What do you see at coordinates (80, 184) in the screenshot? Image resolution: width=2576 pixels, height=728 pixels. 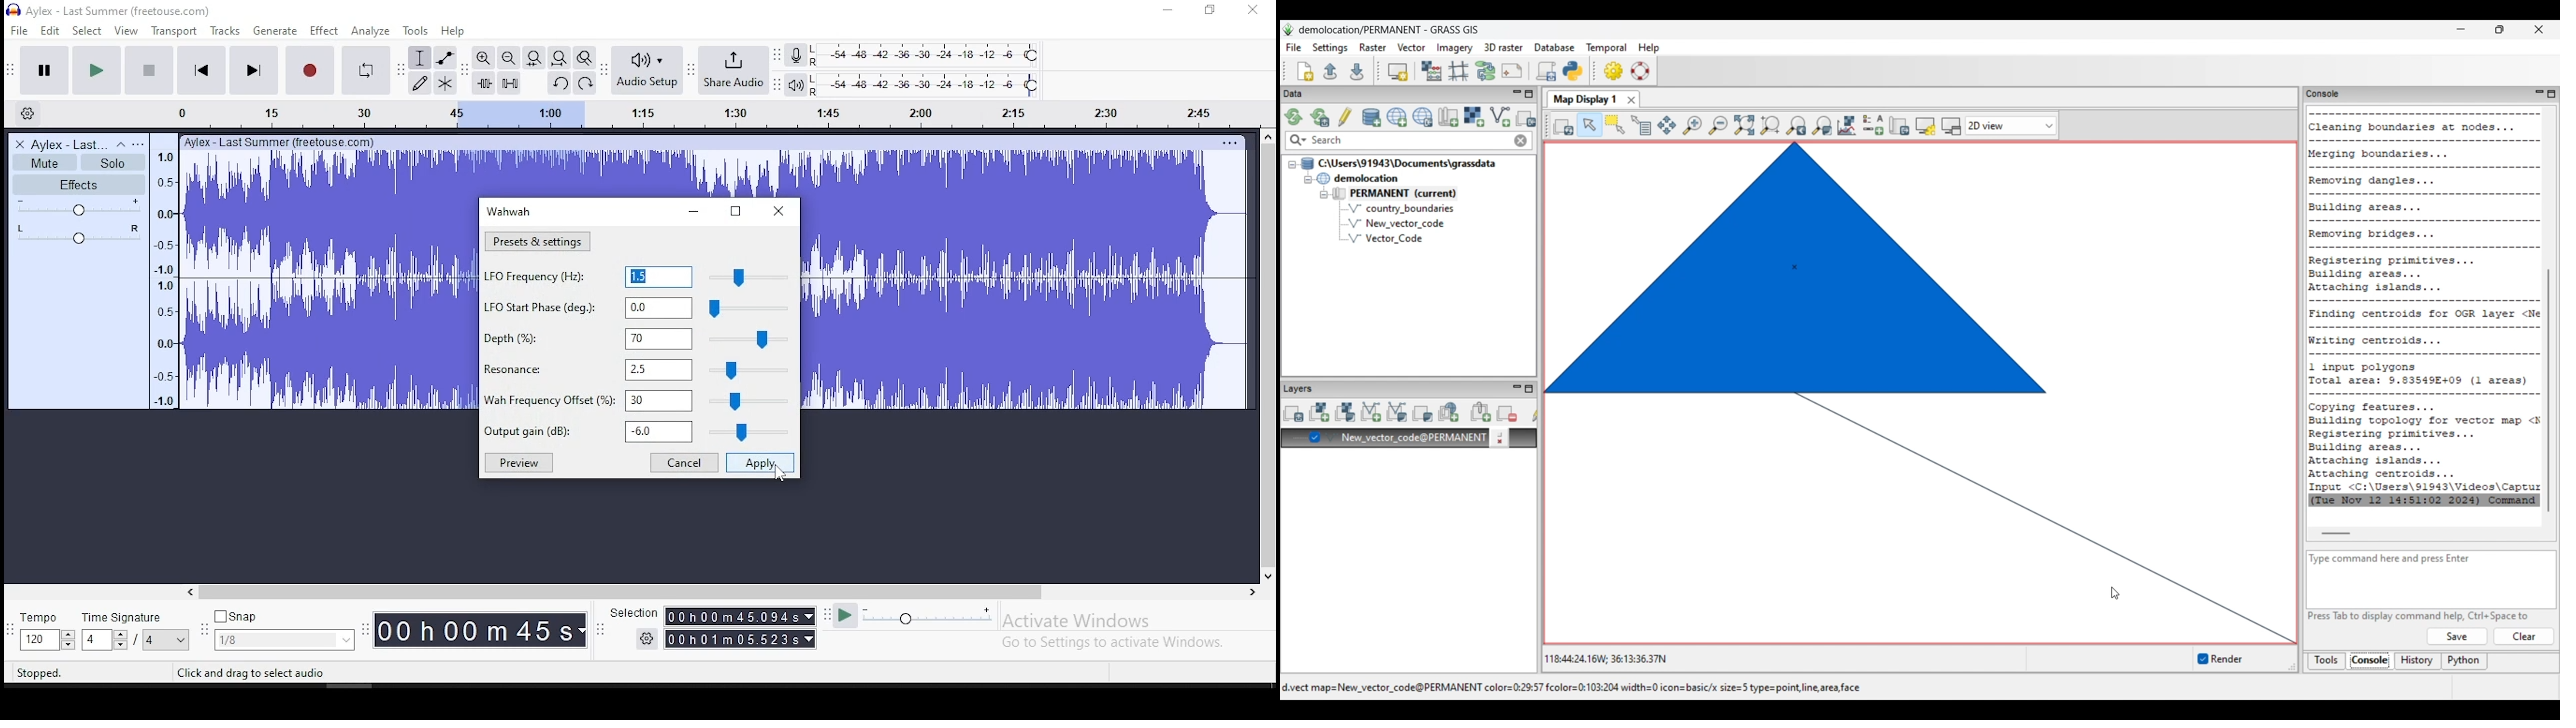 I see `effects` at bounding box center [80, 184].